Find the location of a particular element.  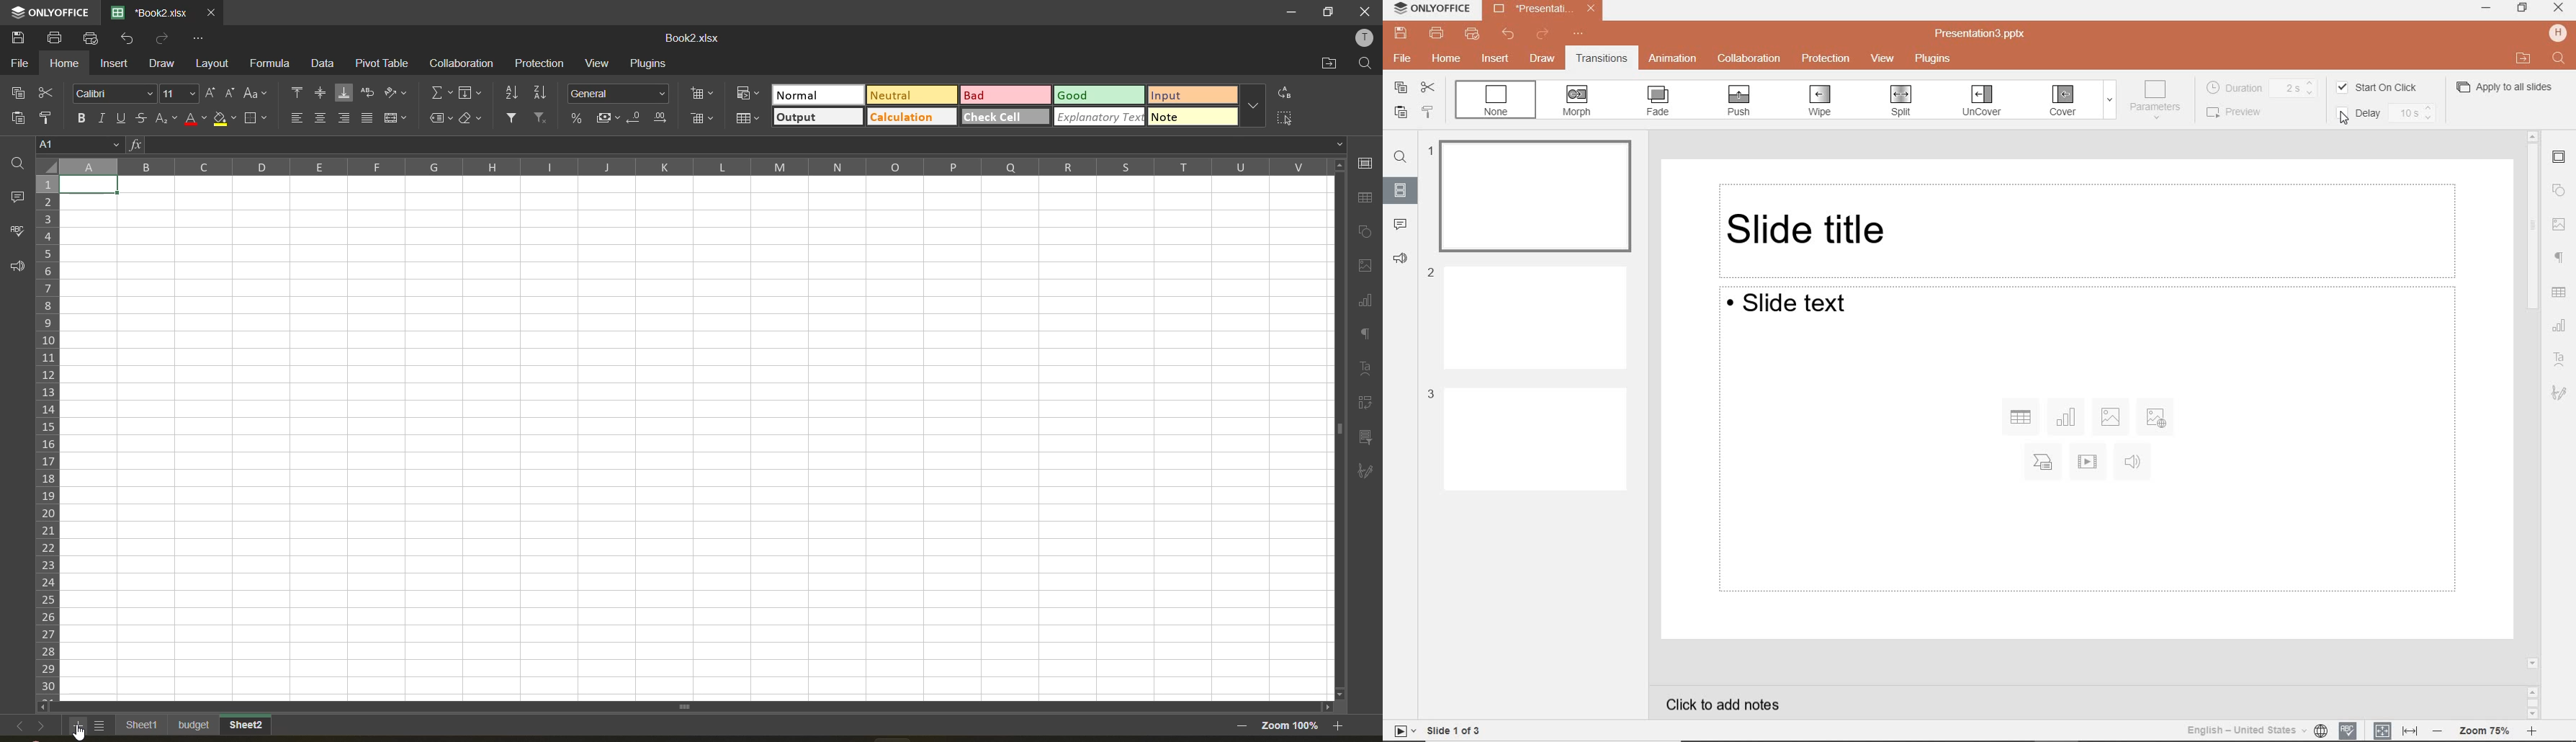

signature is located at coordinates (1368, 473).